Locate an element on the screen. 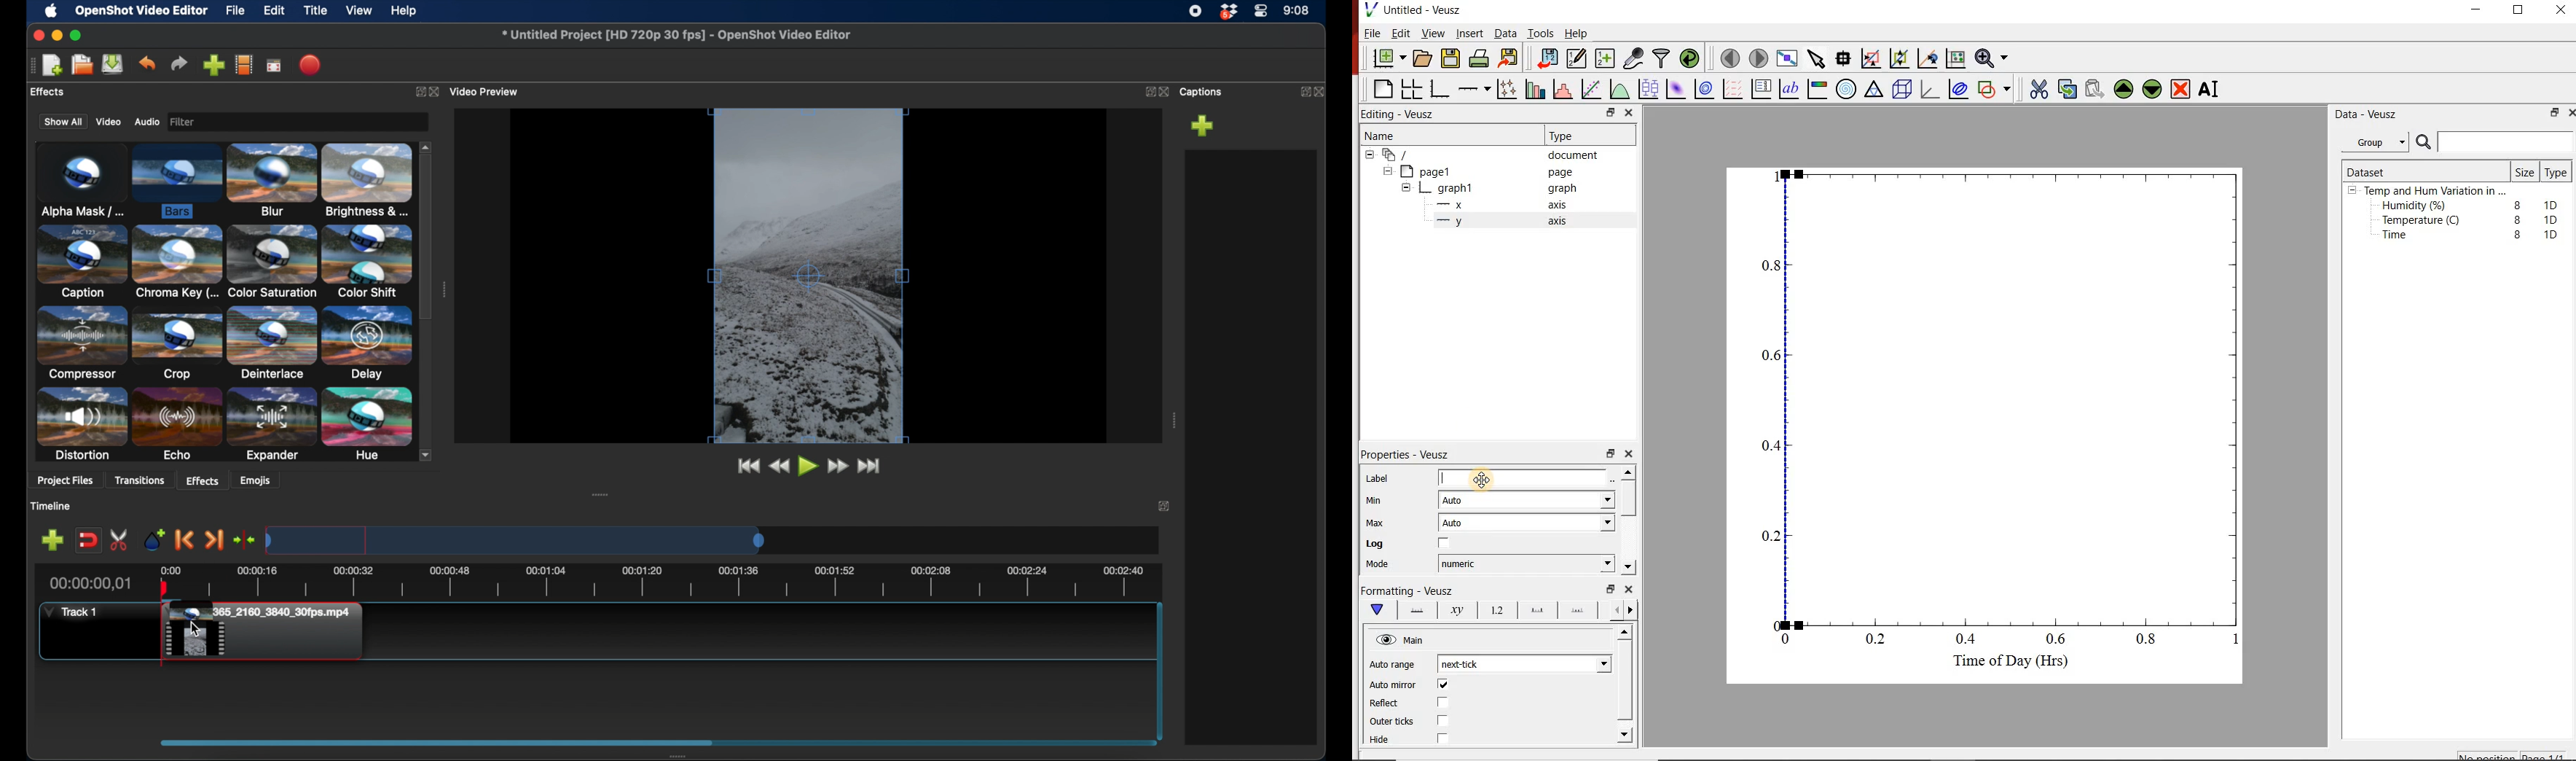  maximize is located at coordinates (2526, 10).